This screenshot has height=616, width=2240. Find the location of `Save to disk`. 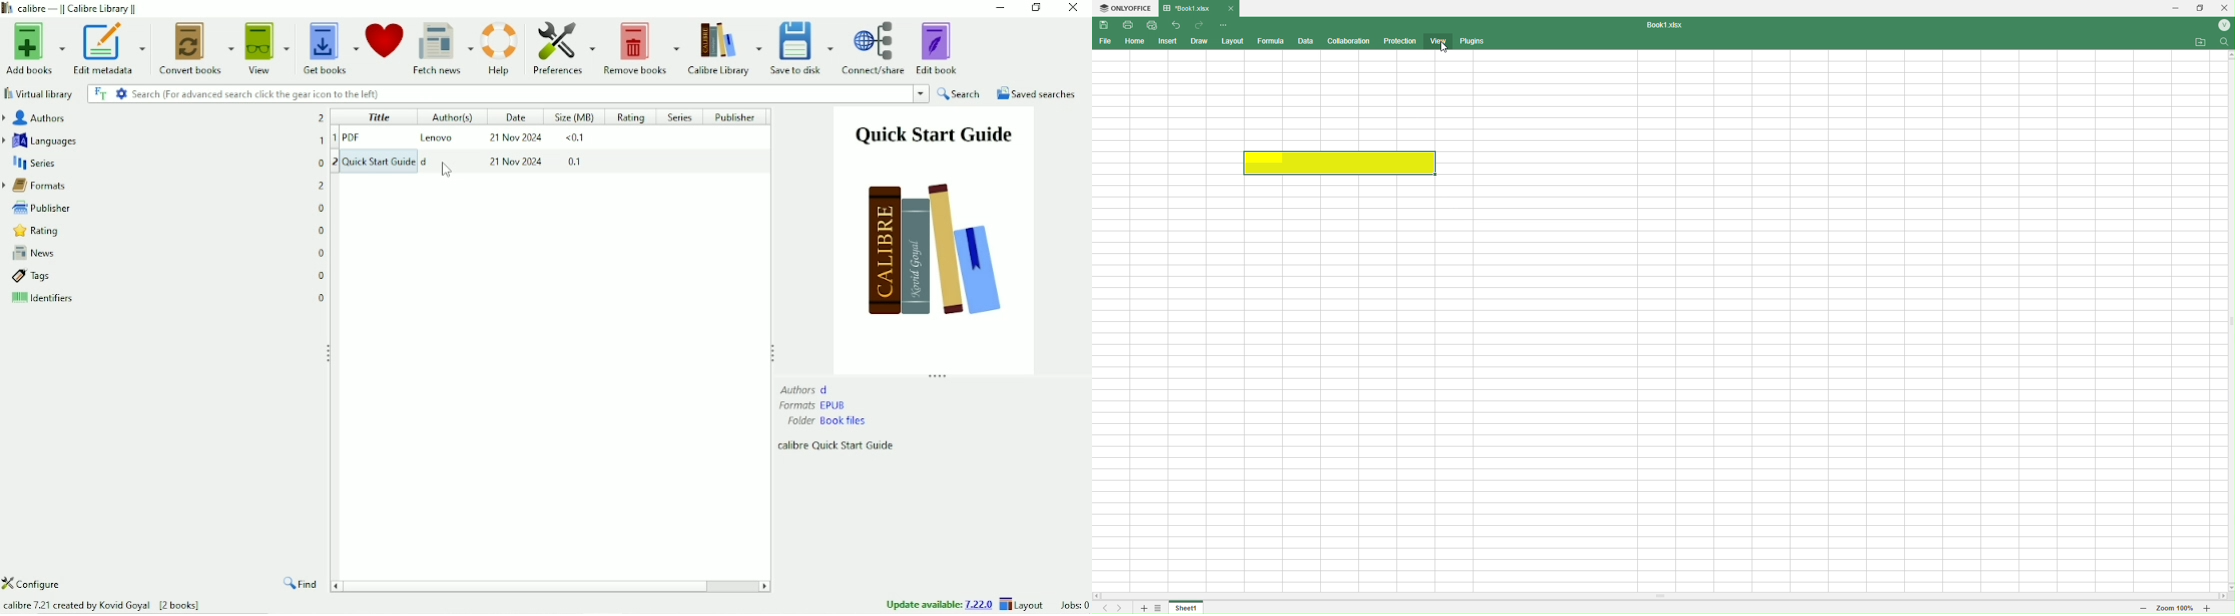

Save to disk is located at coordinates (803, 48).